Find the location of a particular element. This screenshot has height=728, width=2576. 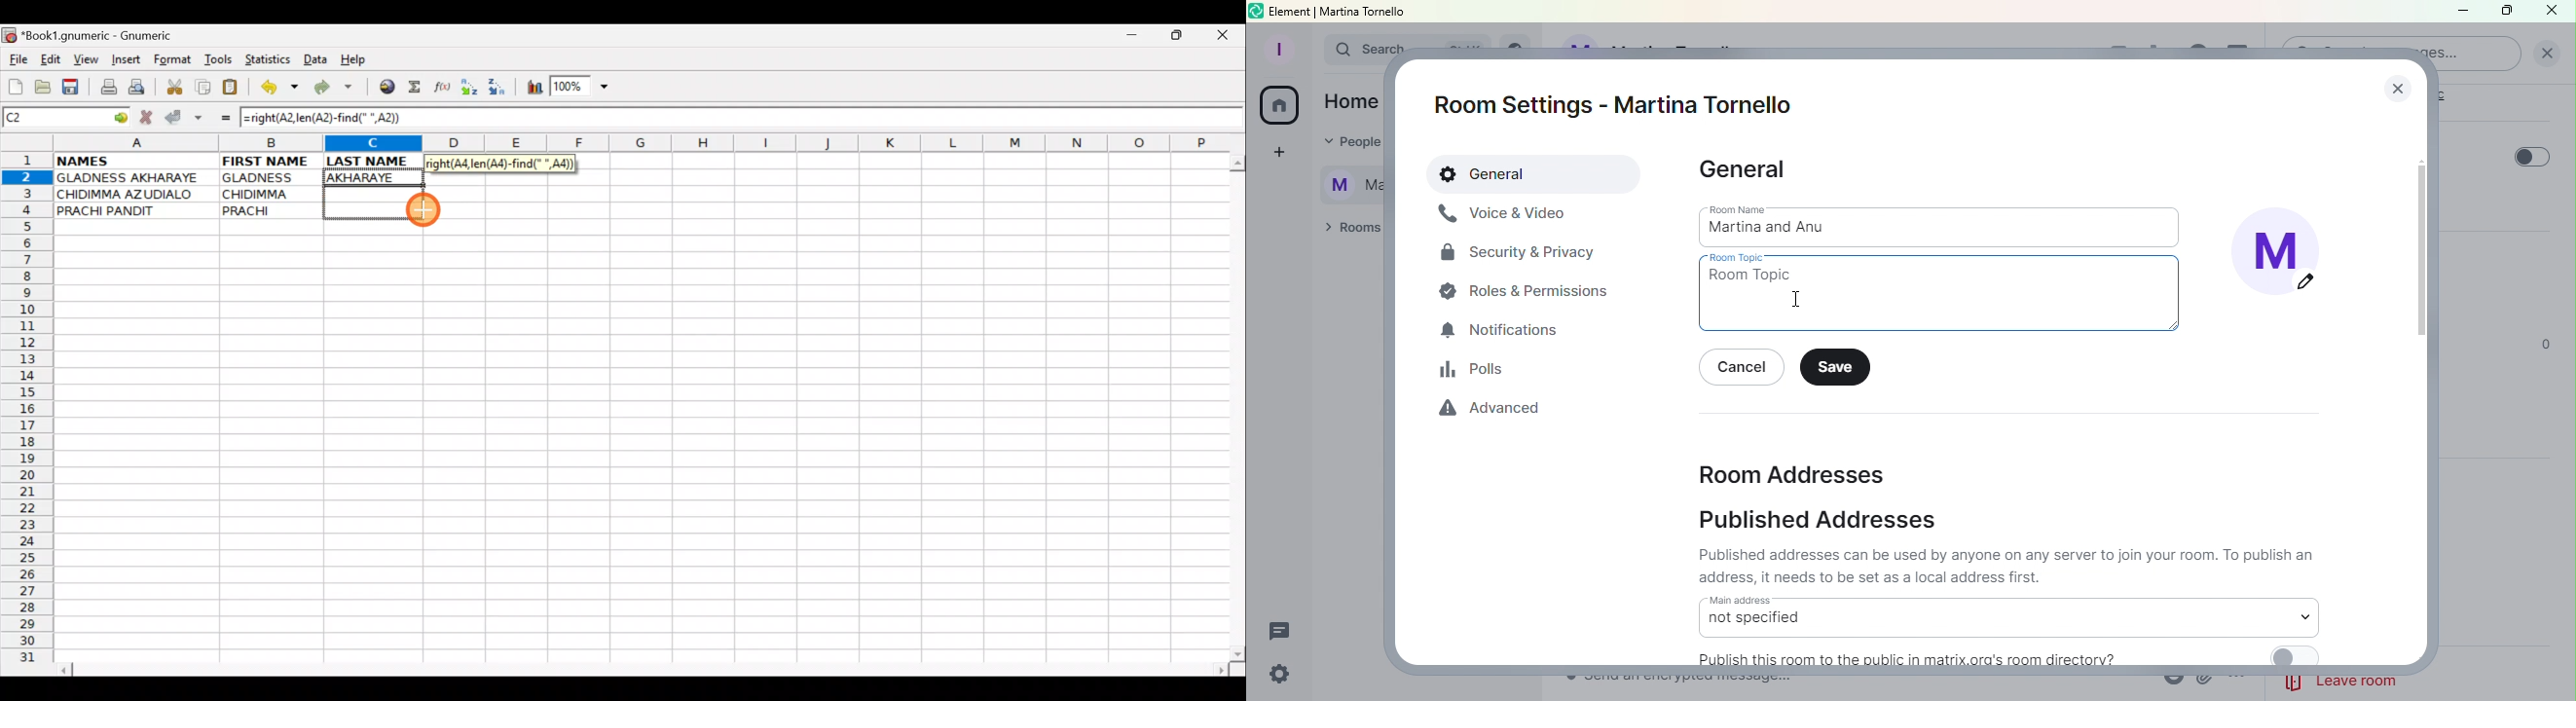

Cell name C2 is located at coordinates (52, 118).